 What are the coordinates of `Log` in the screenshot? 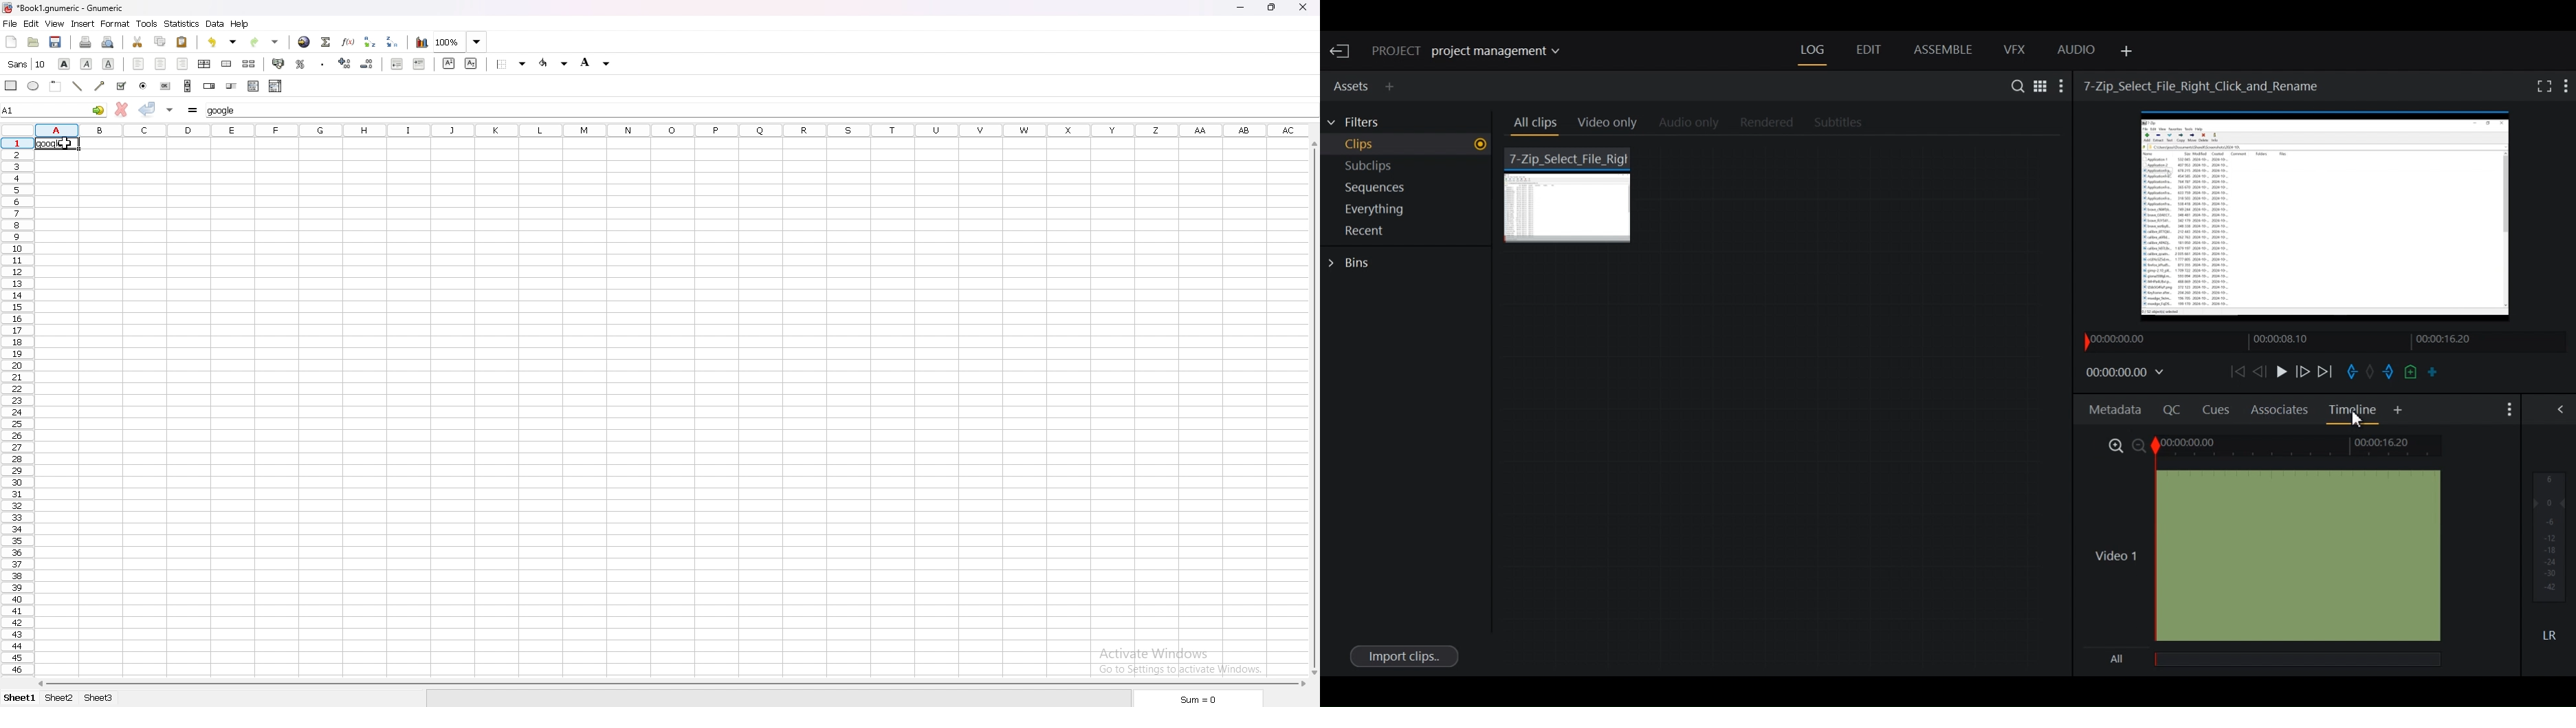 It's located at (1813, 50).